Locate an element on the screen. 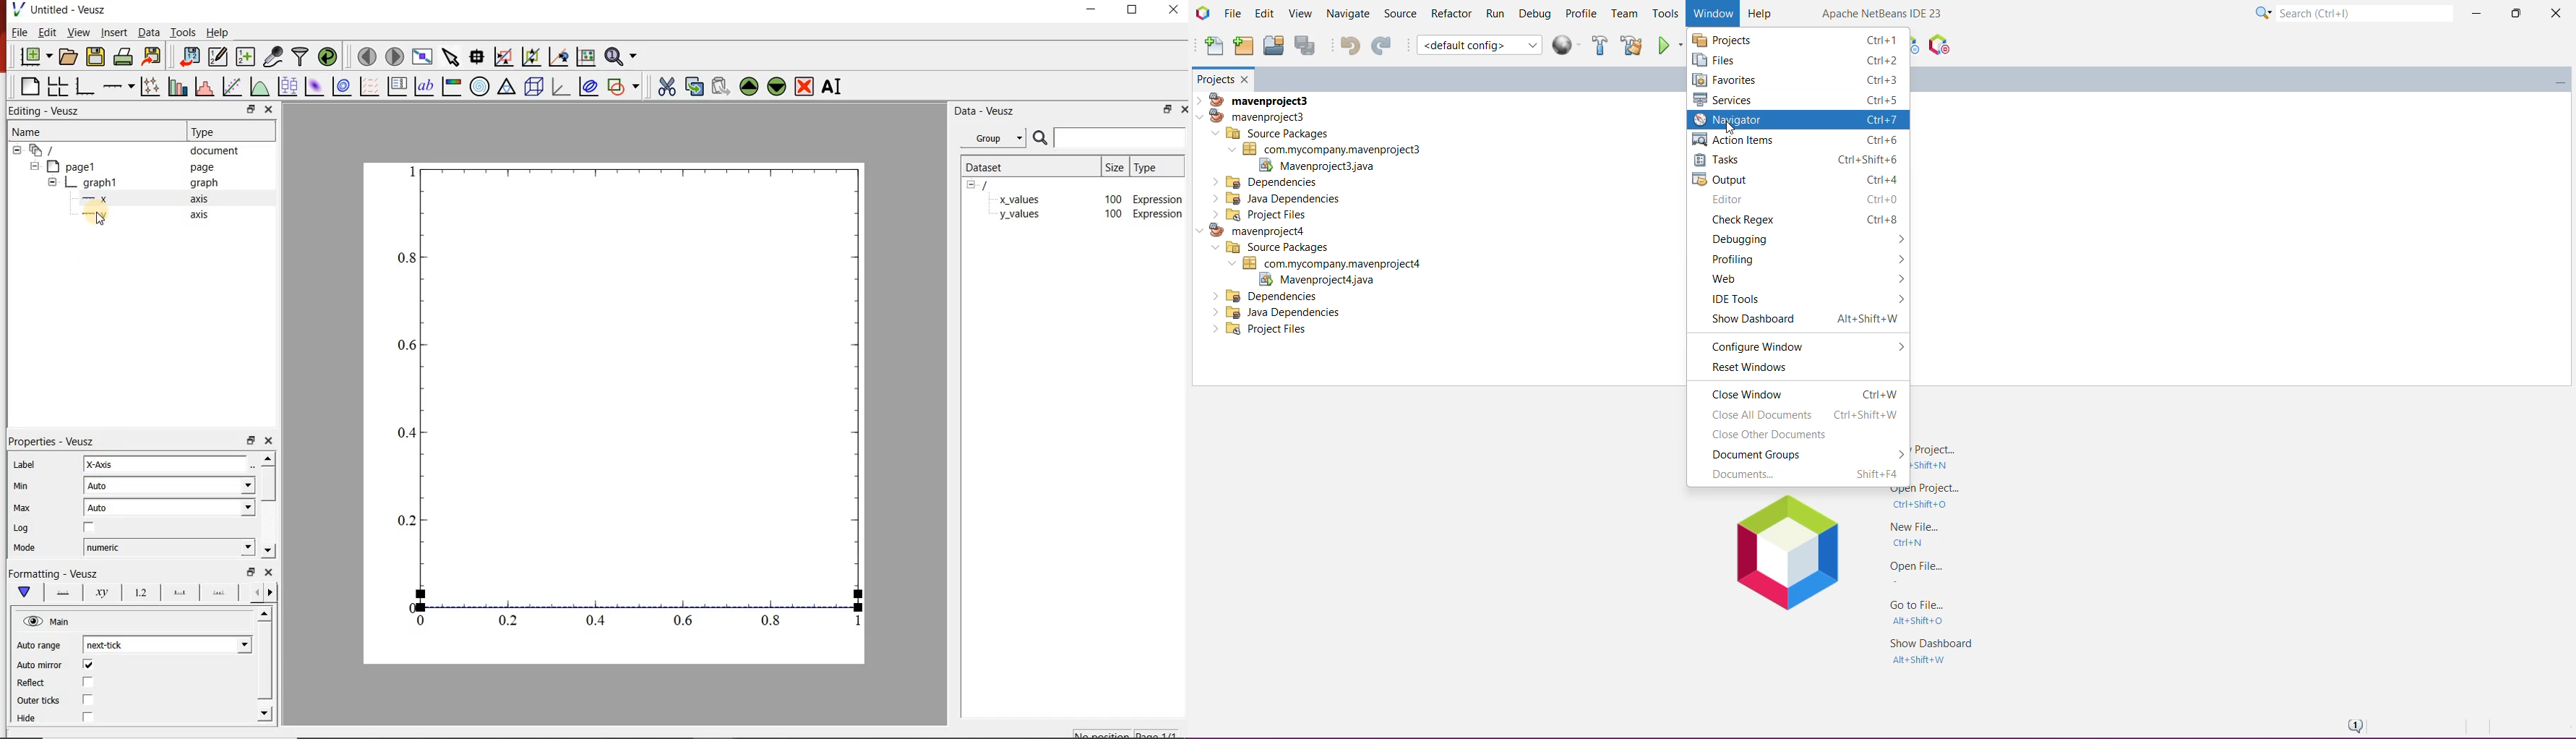 This screenshot has width=2576, height=756. ternary graph is located at coordinates (508, 88).